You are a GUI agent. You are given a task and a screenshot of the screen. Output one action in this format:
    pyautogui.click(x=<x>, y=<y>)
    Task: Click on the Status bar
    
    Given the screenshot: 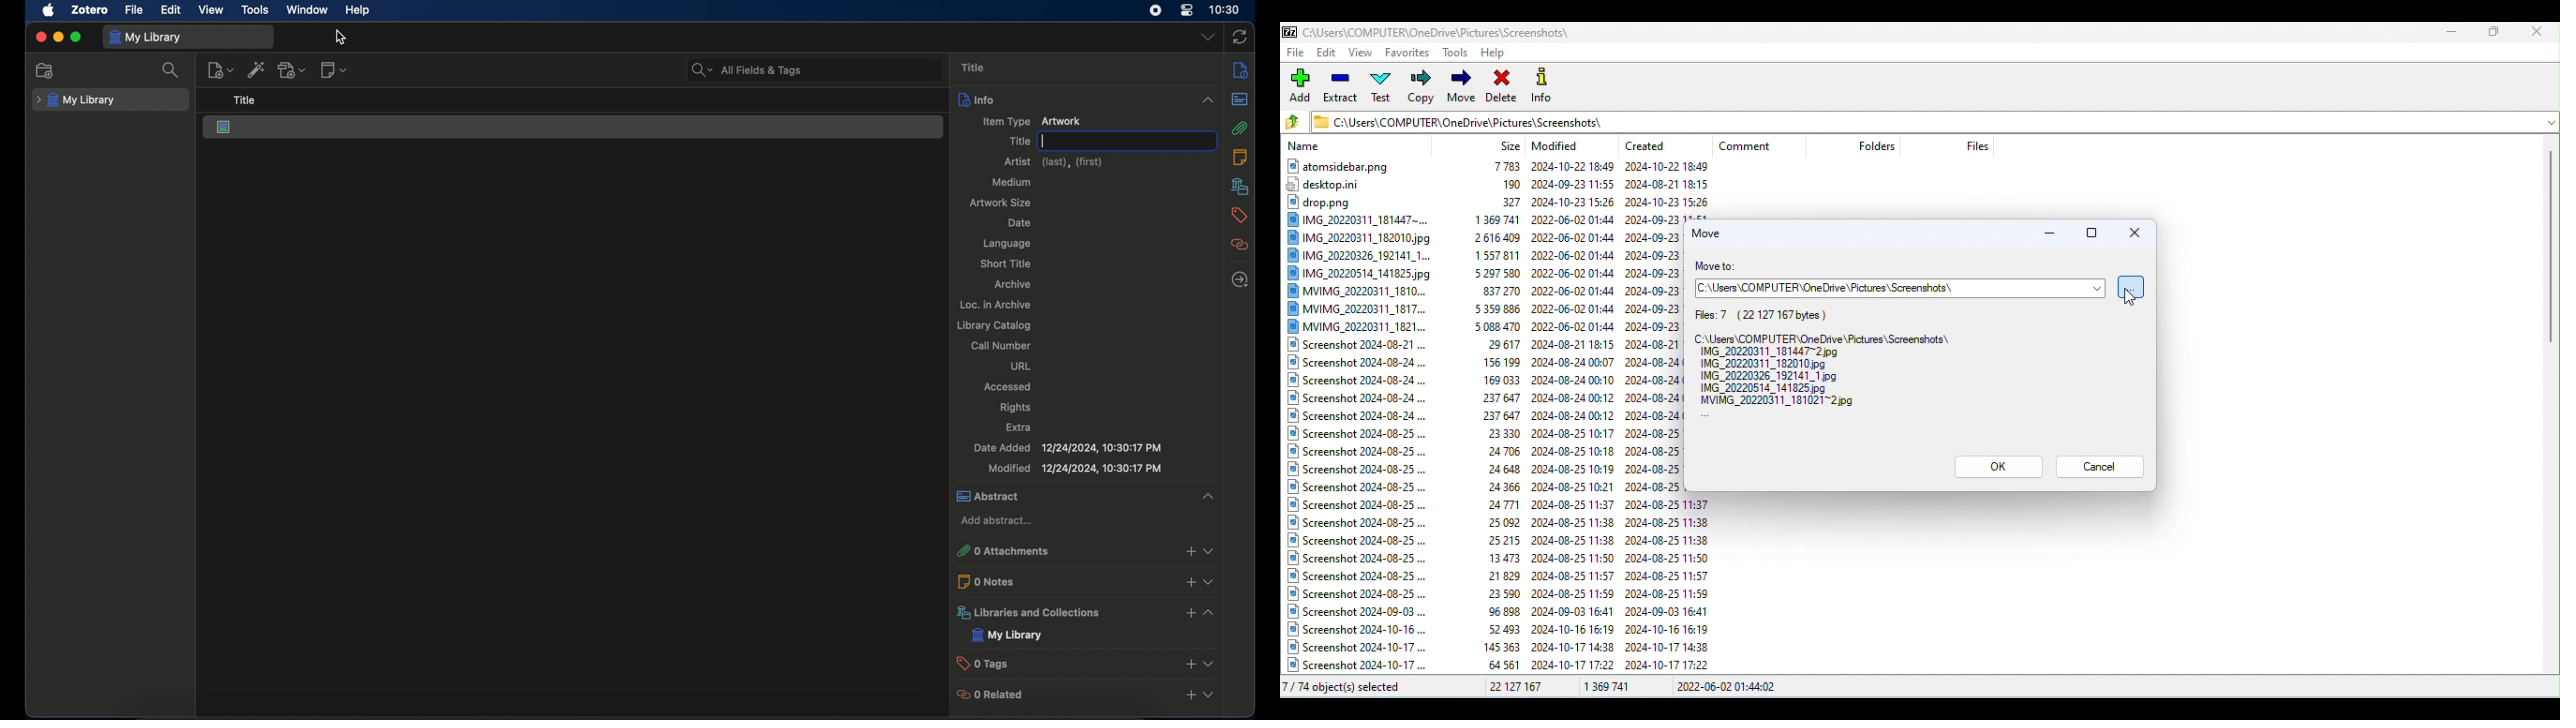 What is the action you would take?
    pyautogui.click(x=1918, y=689)
    